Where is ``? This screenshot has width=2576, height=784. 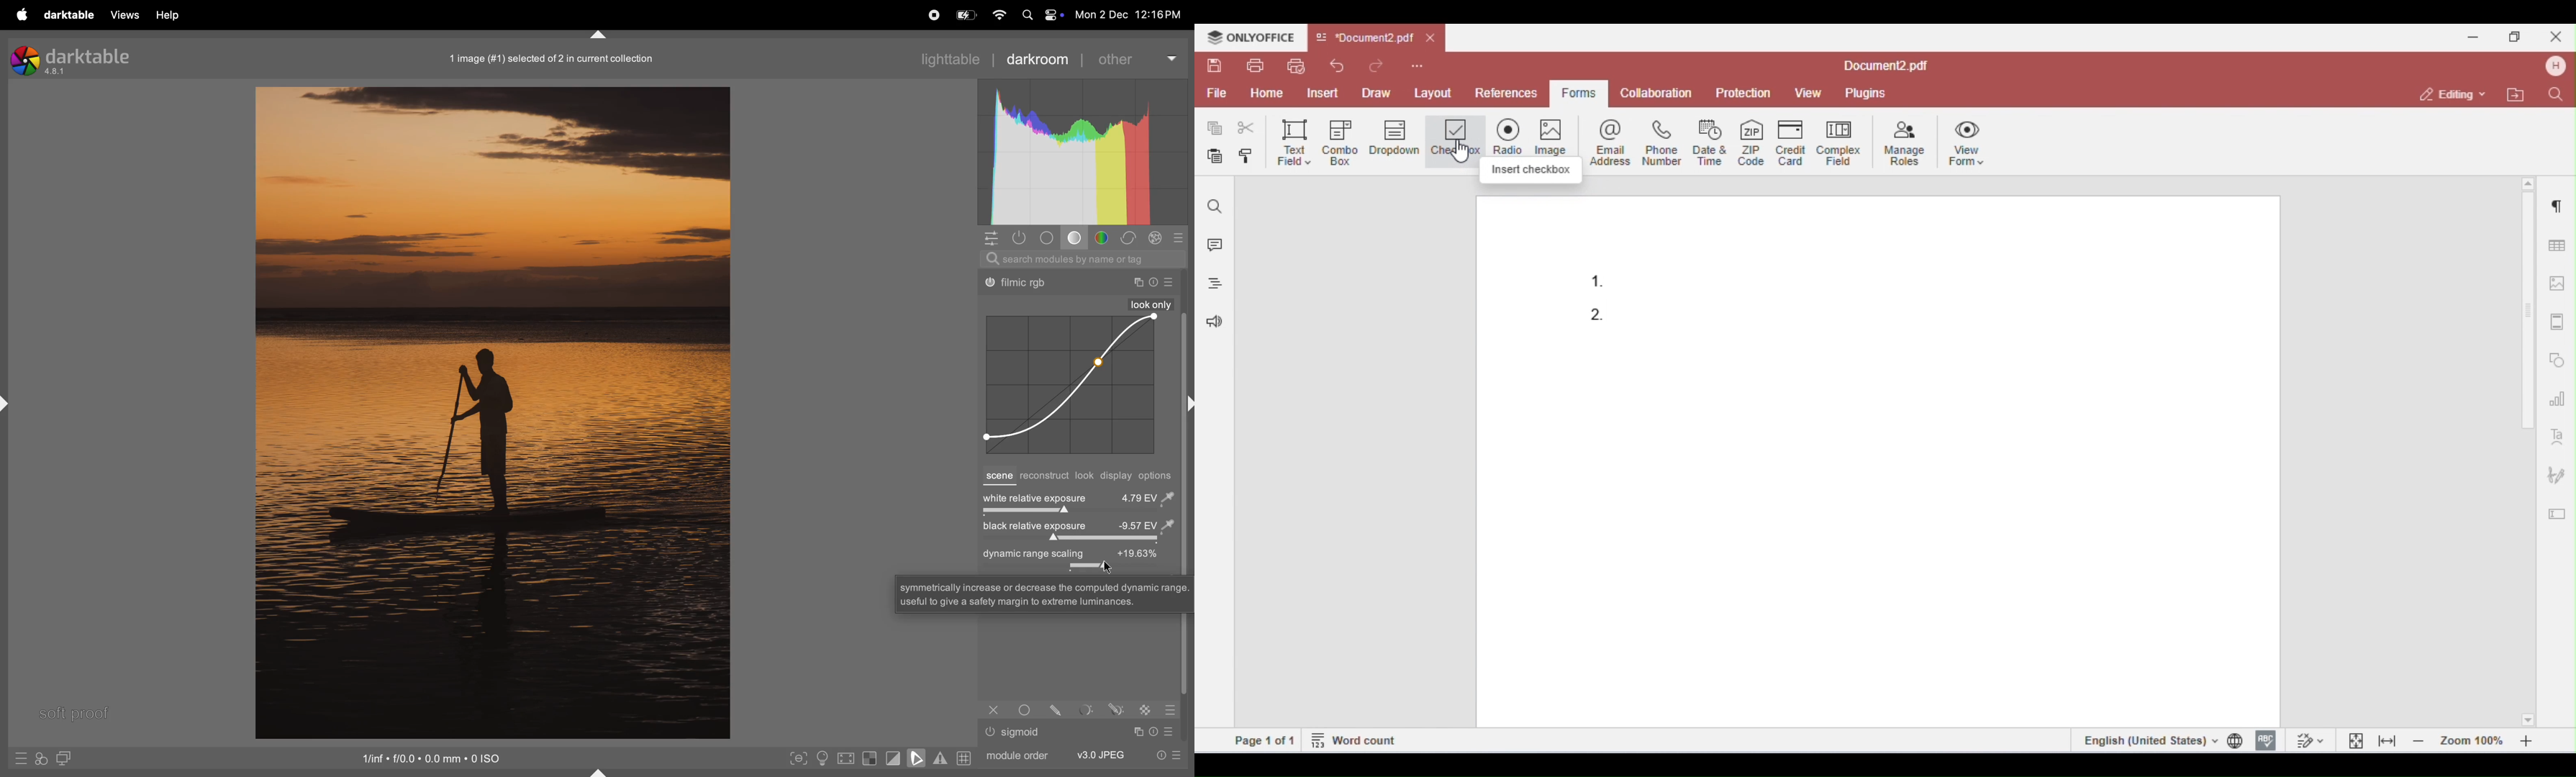
 is located at coordinates (1138, 283).